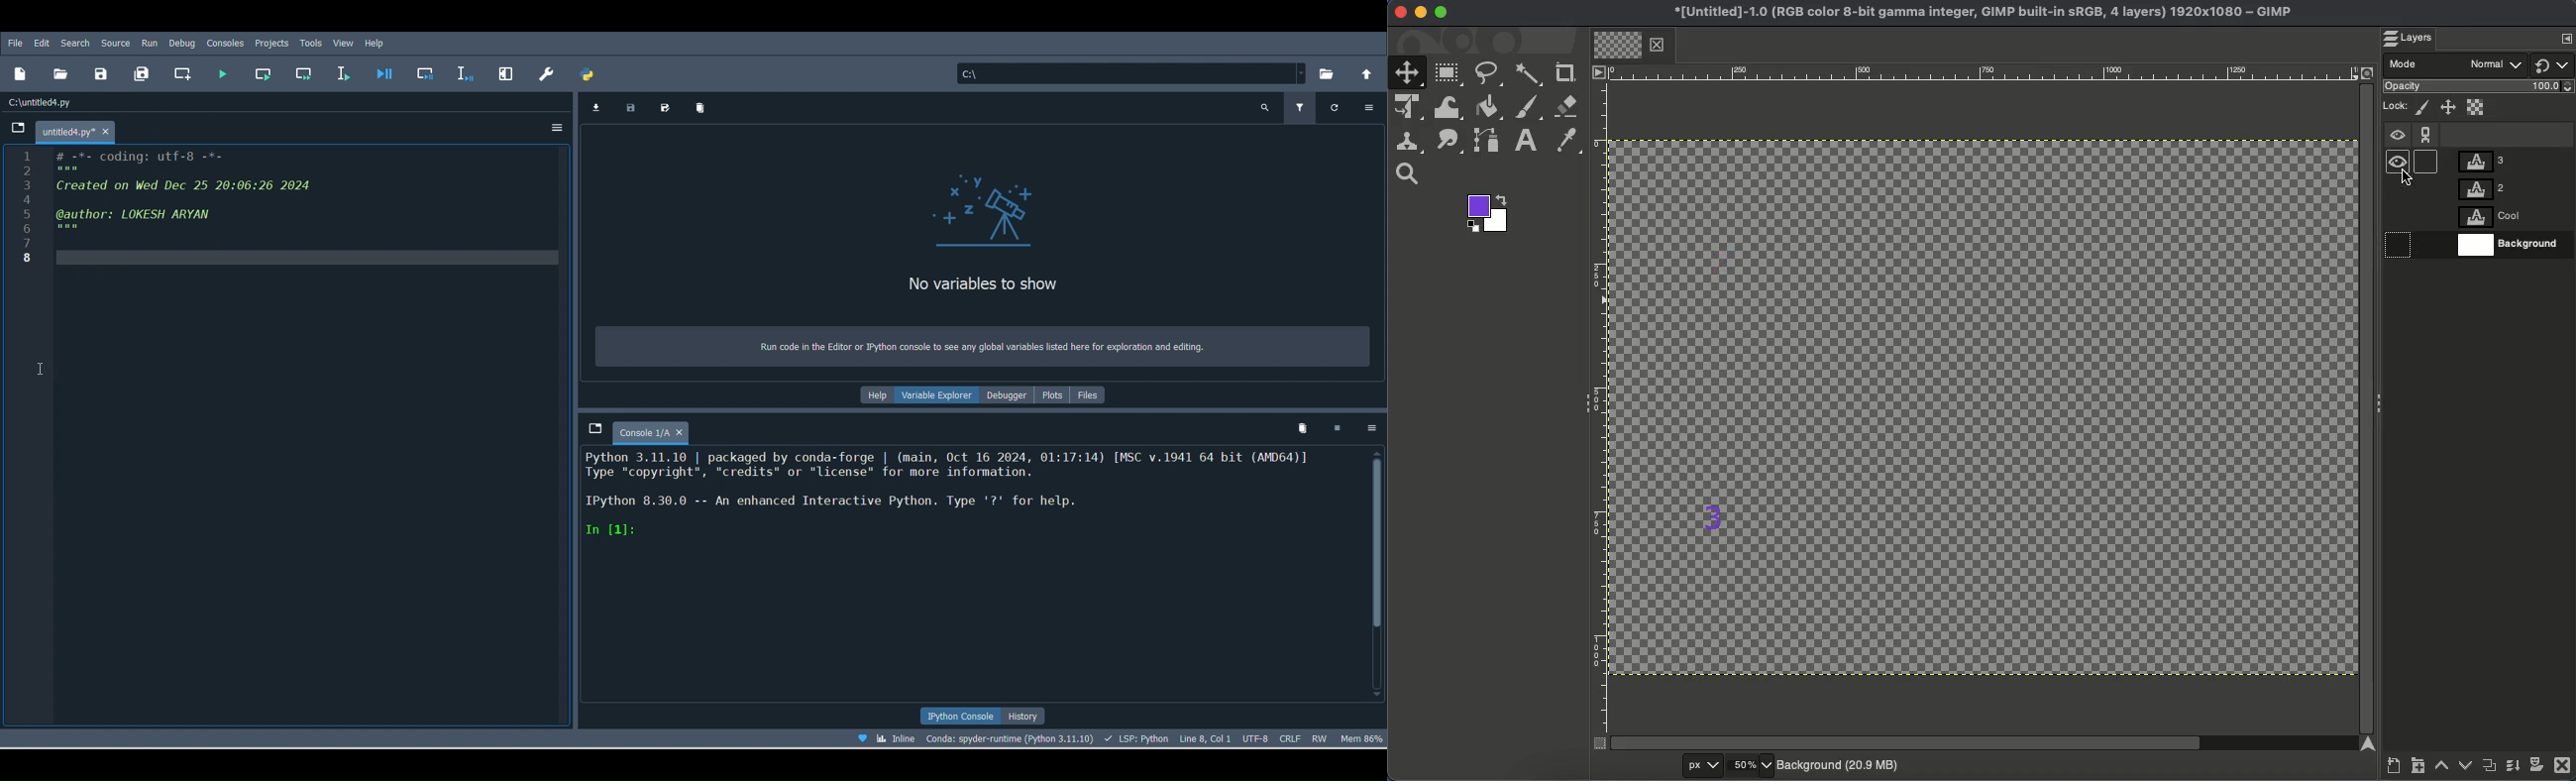 This screenshot has height=784, width=2576. What do you see at coordinates (1126, 72) in the screenshot?
I see `File location` at bounding box center [1126, 72].